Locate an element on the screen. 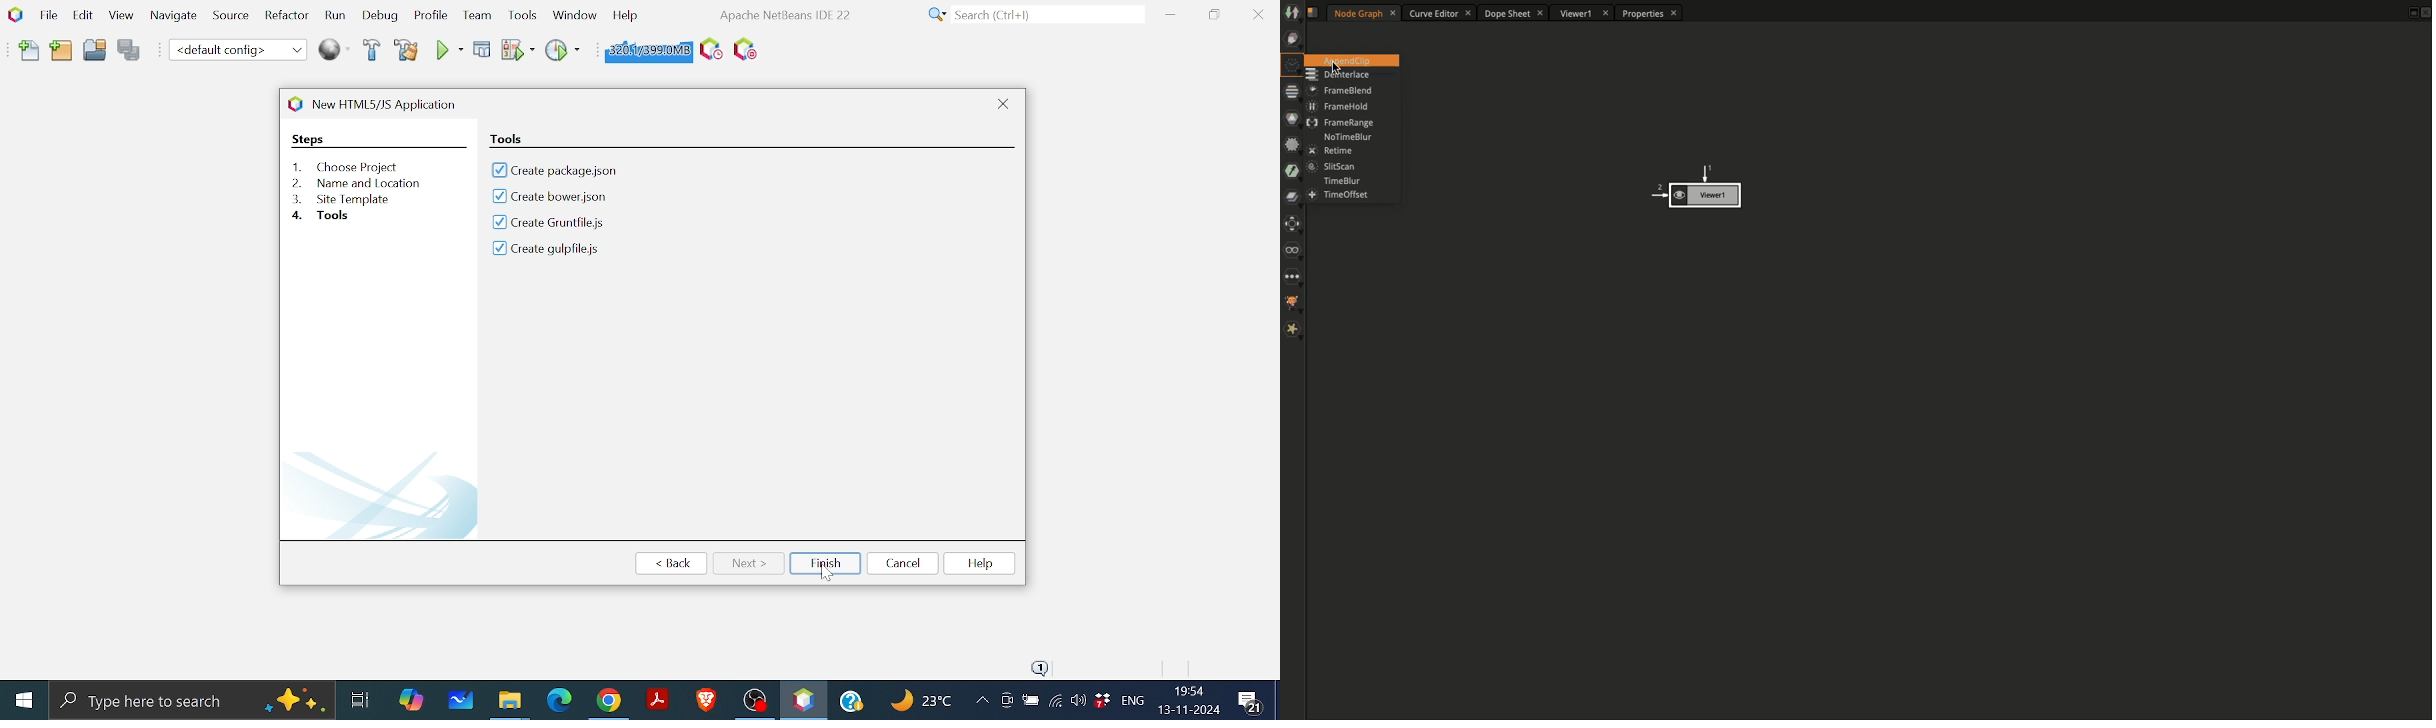  Save all is located at coordinates (129, 51).